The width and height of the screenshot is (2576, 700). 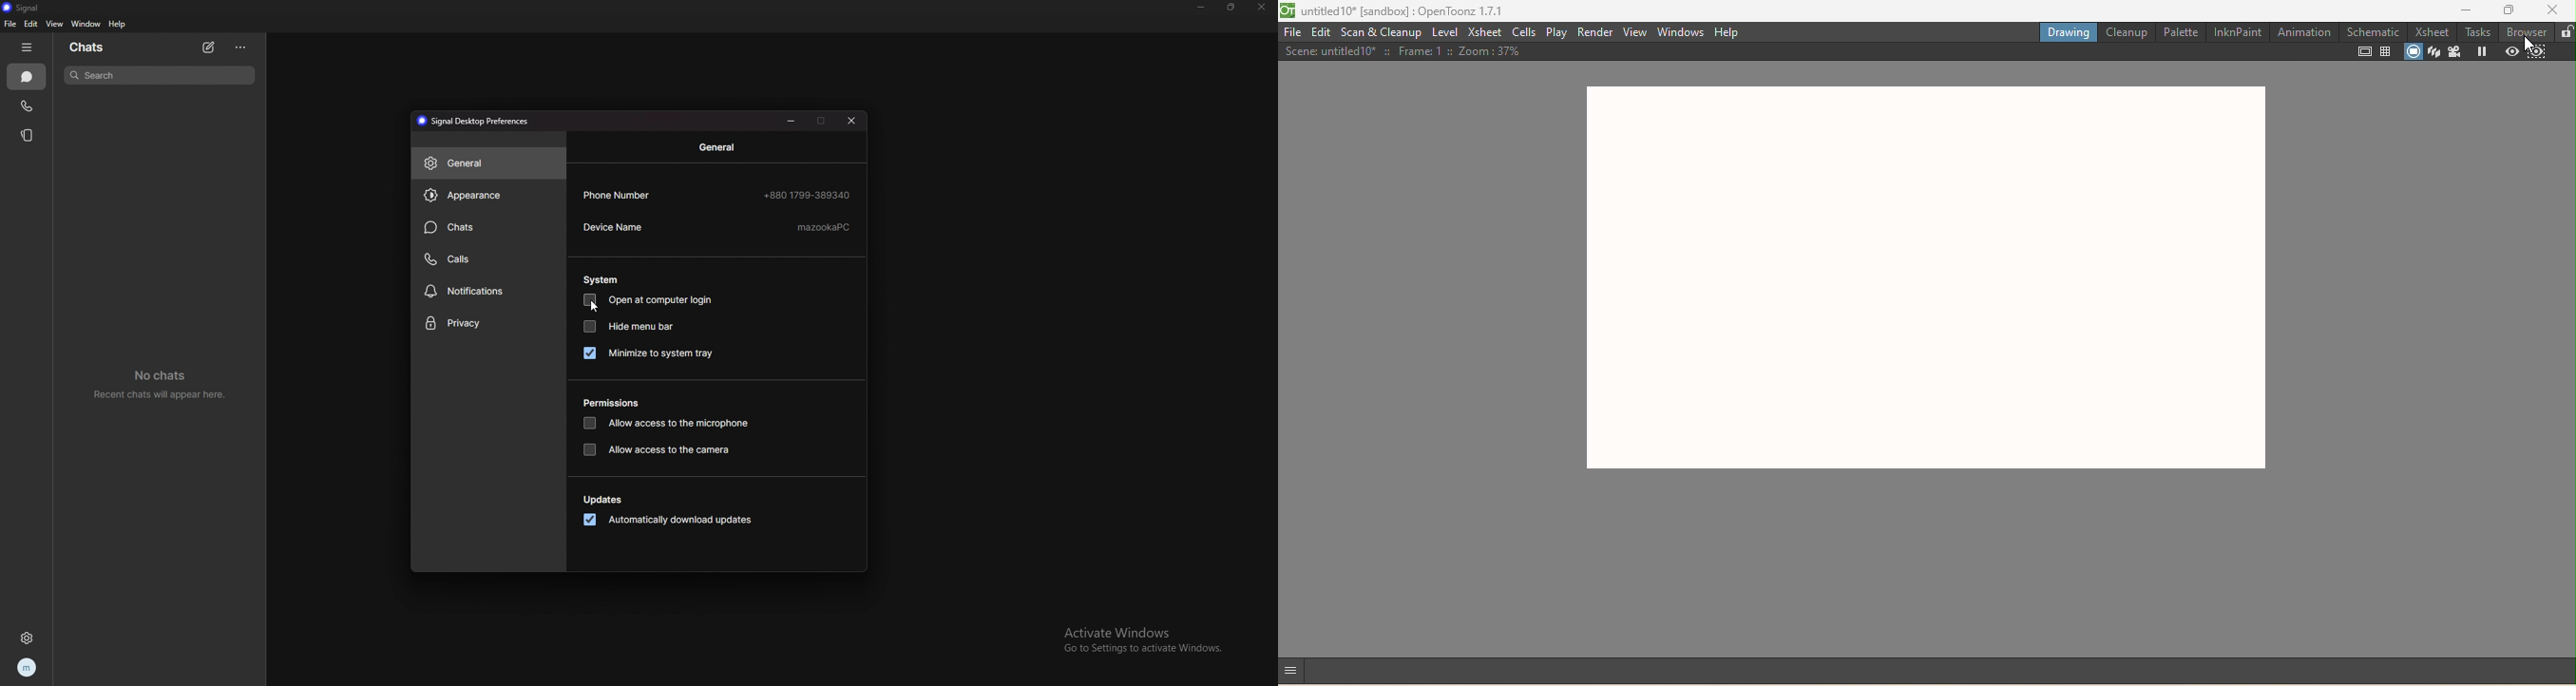 What do you see at coordinates (793, 120) in the screenshot?
I see `minimize` at bounding box center [793, 120].